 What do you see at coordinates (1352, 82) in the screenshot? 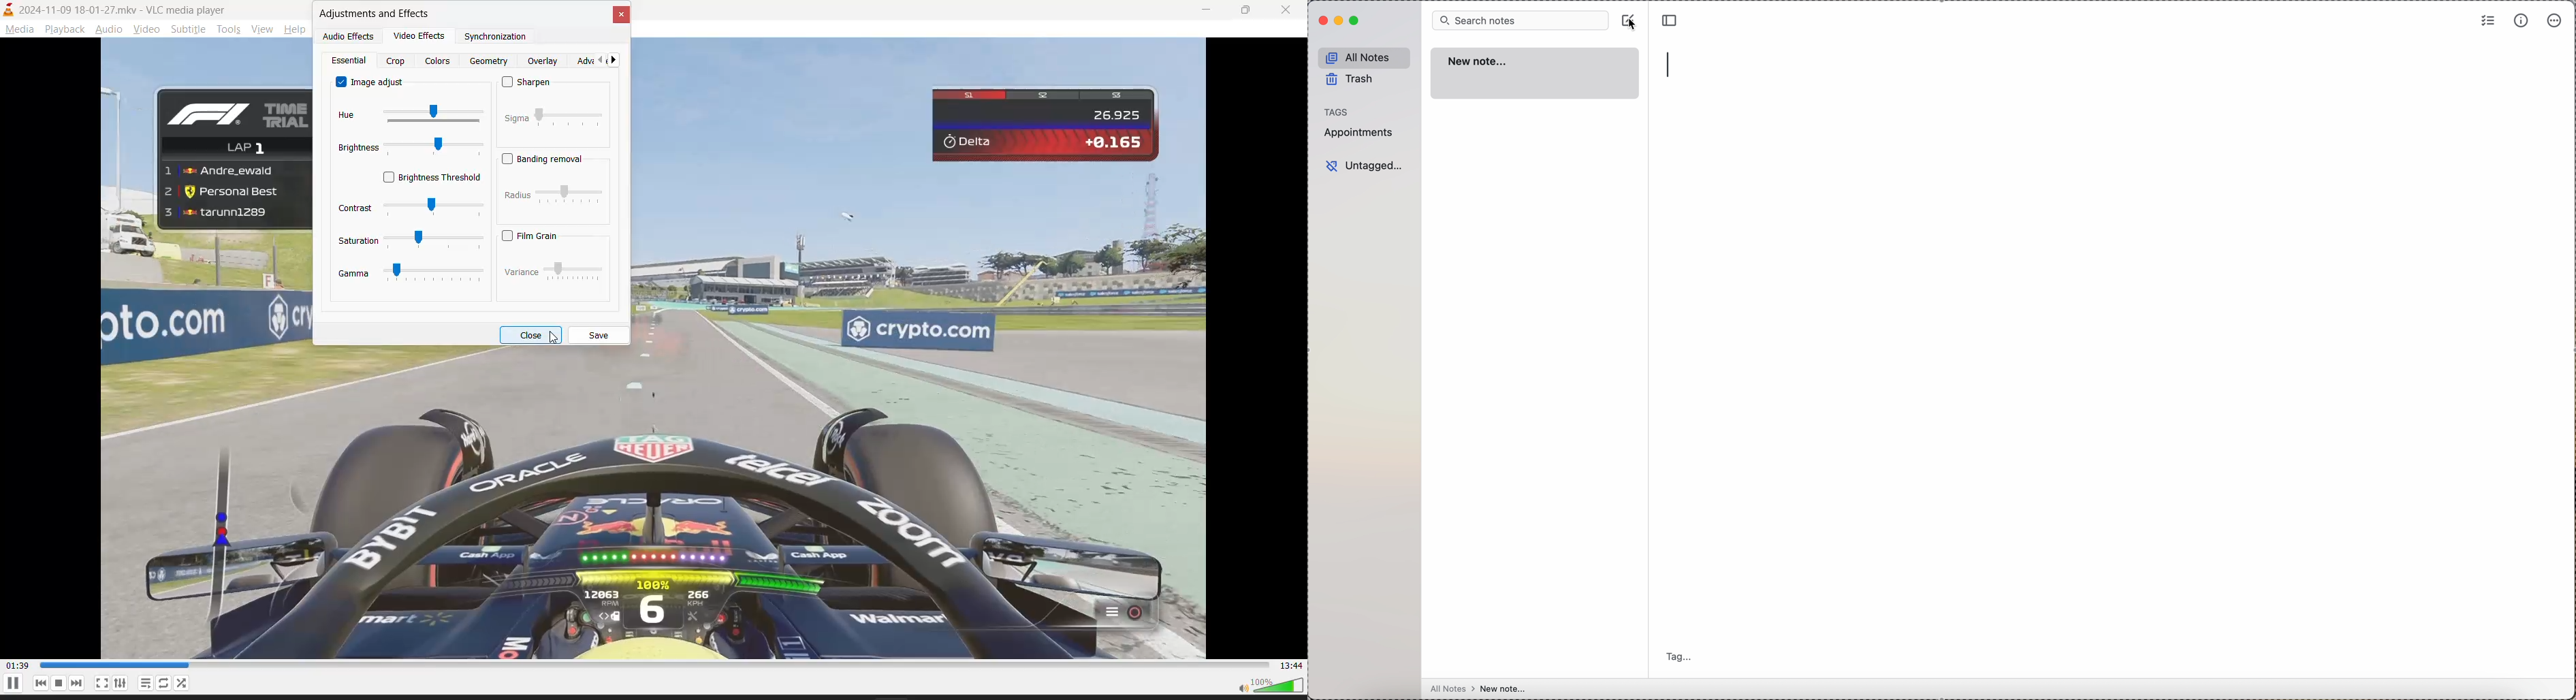
I see `trash` at bounding box center [1352, 82].